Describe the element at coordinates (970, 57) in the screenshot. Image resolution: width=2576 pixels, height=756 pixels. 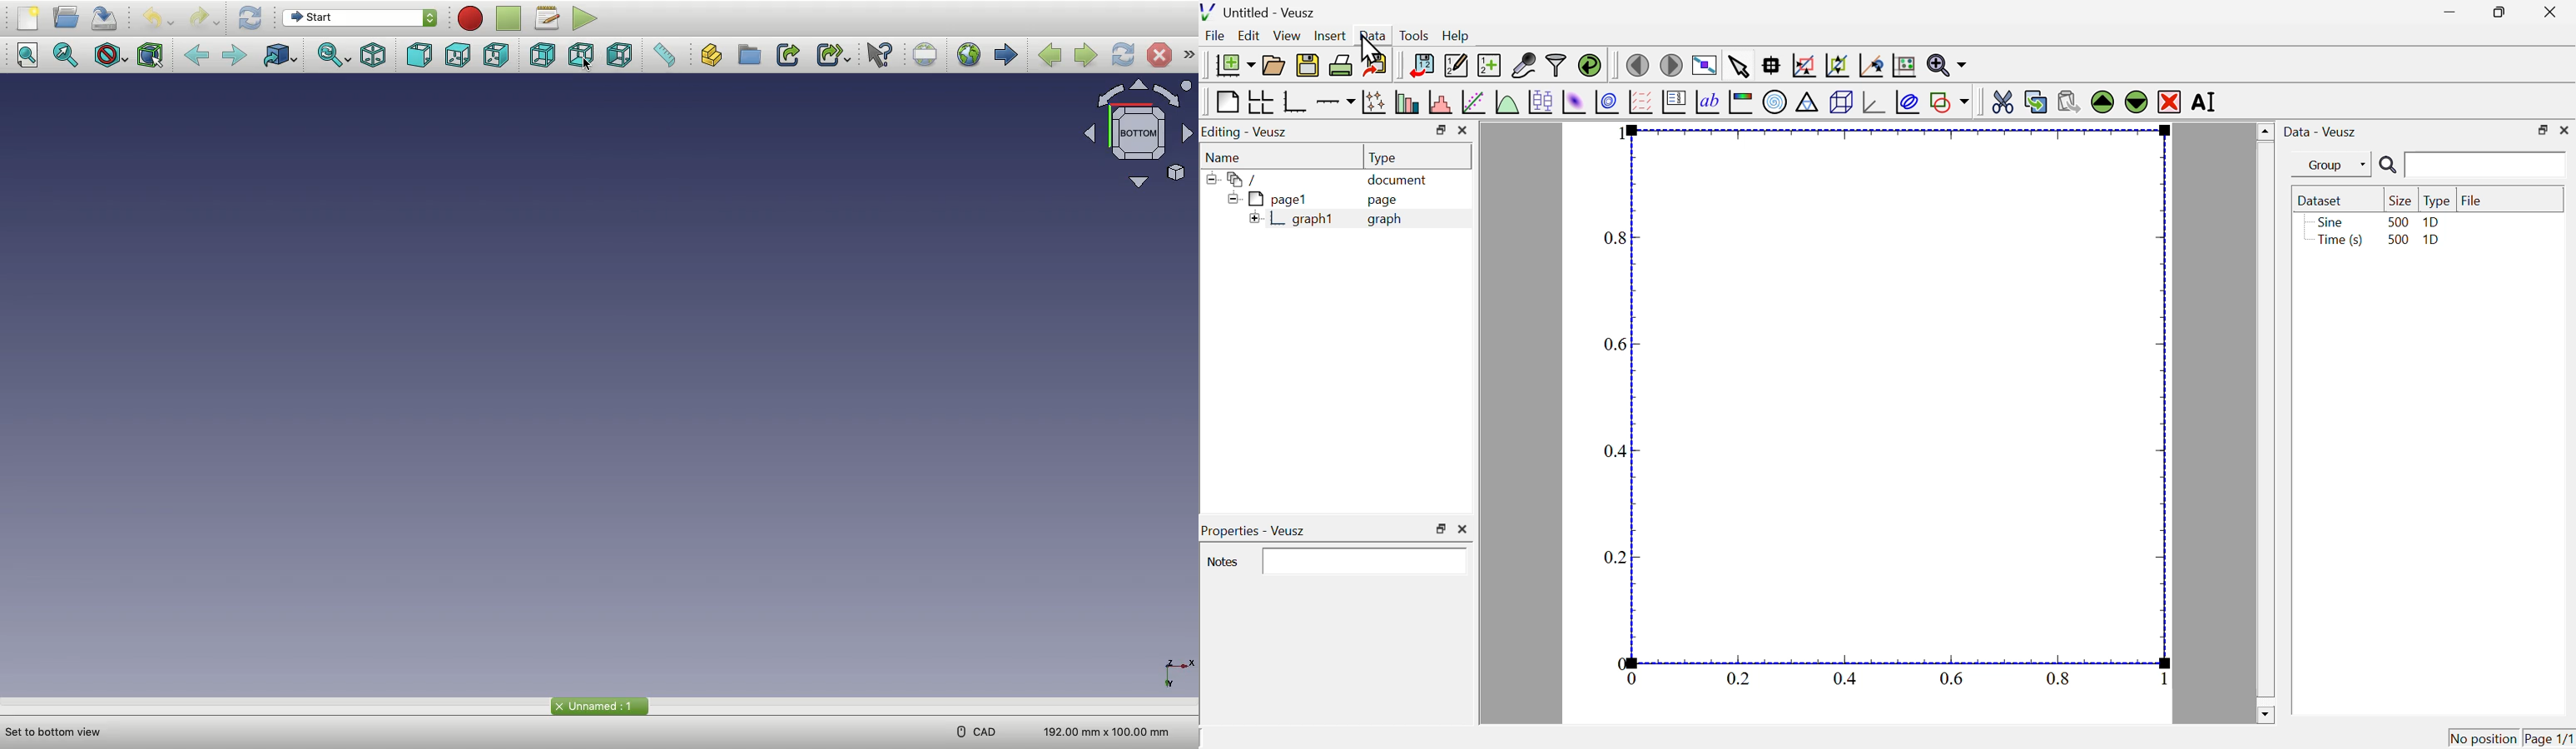
I see `Open website` at that location.